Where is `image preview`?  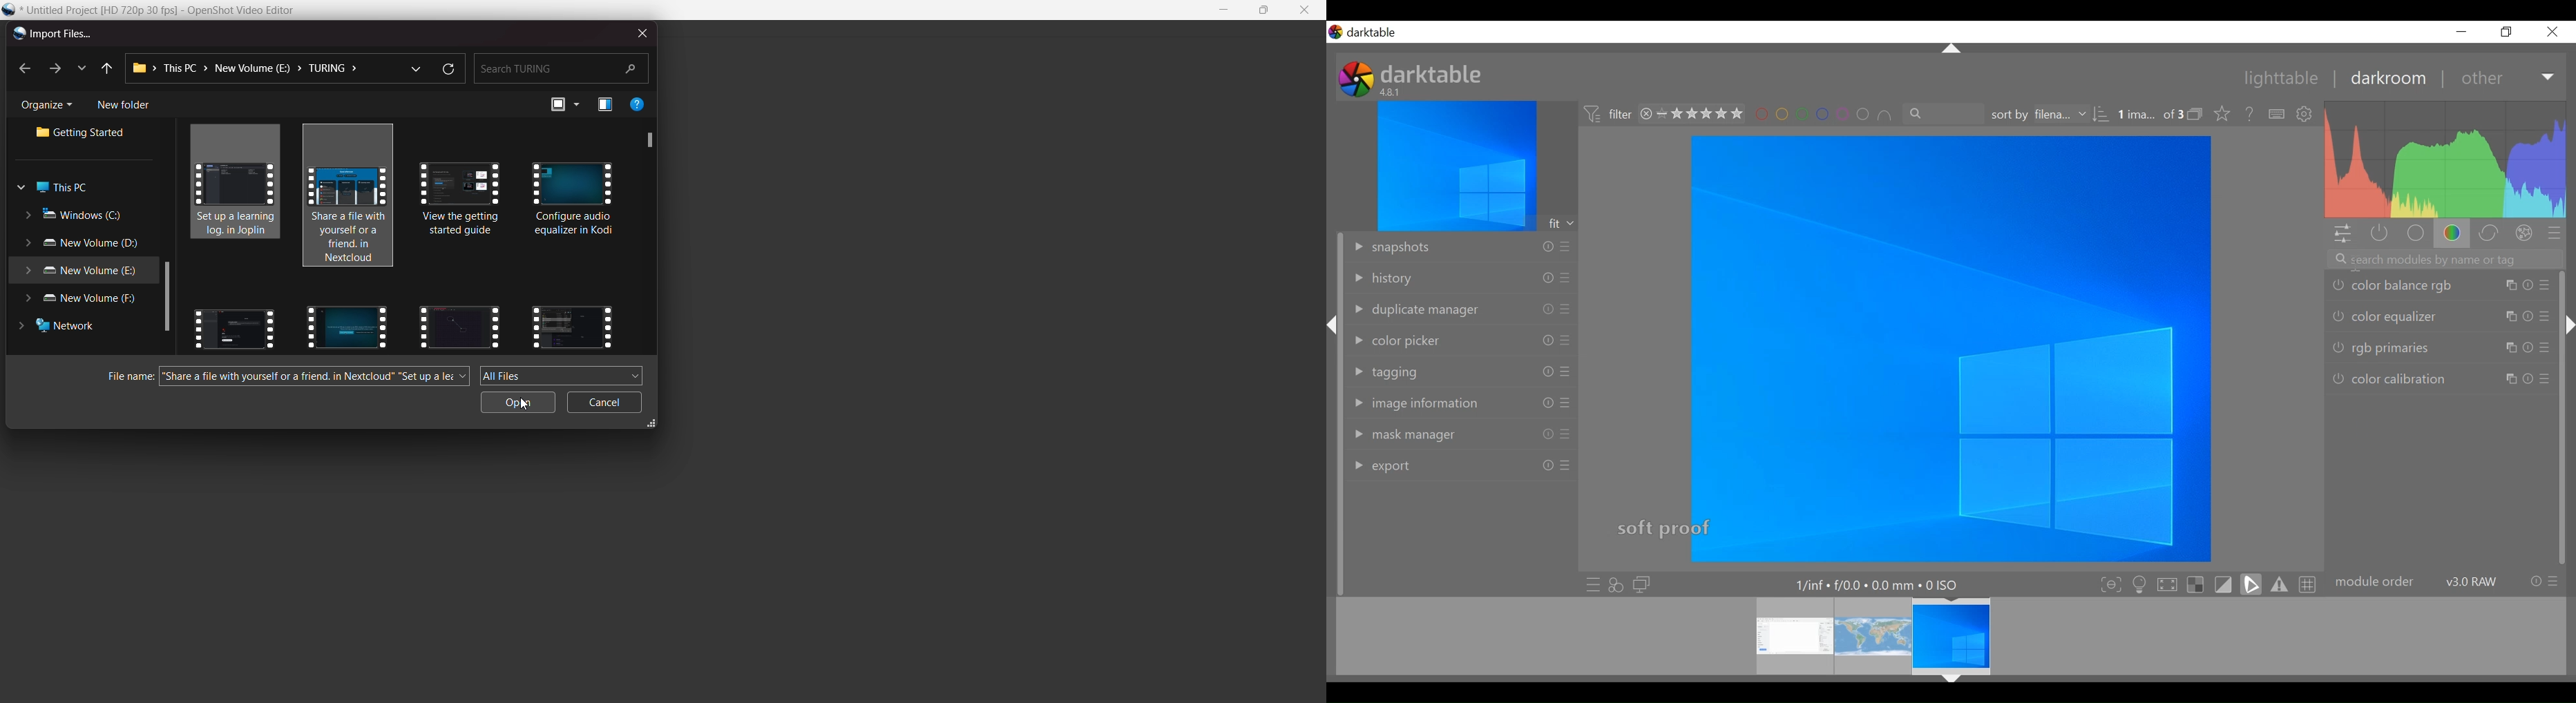
image preview is located at coordinates (1457, 165).